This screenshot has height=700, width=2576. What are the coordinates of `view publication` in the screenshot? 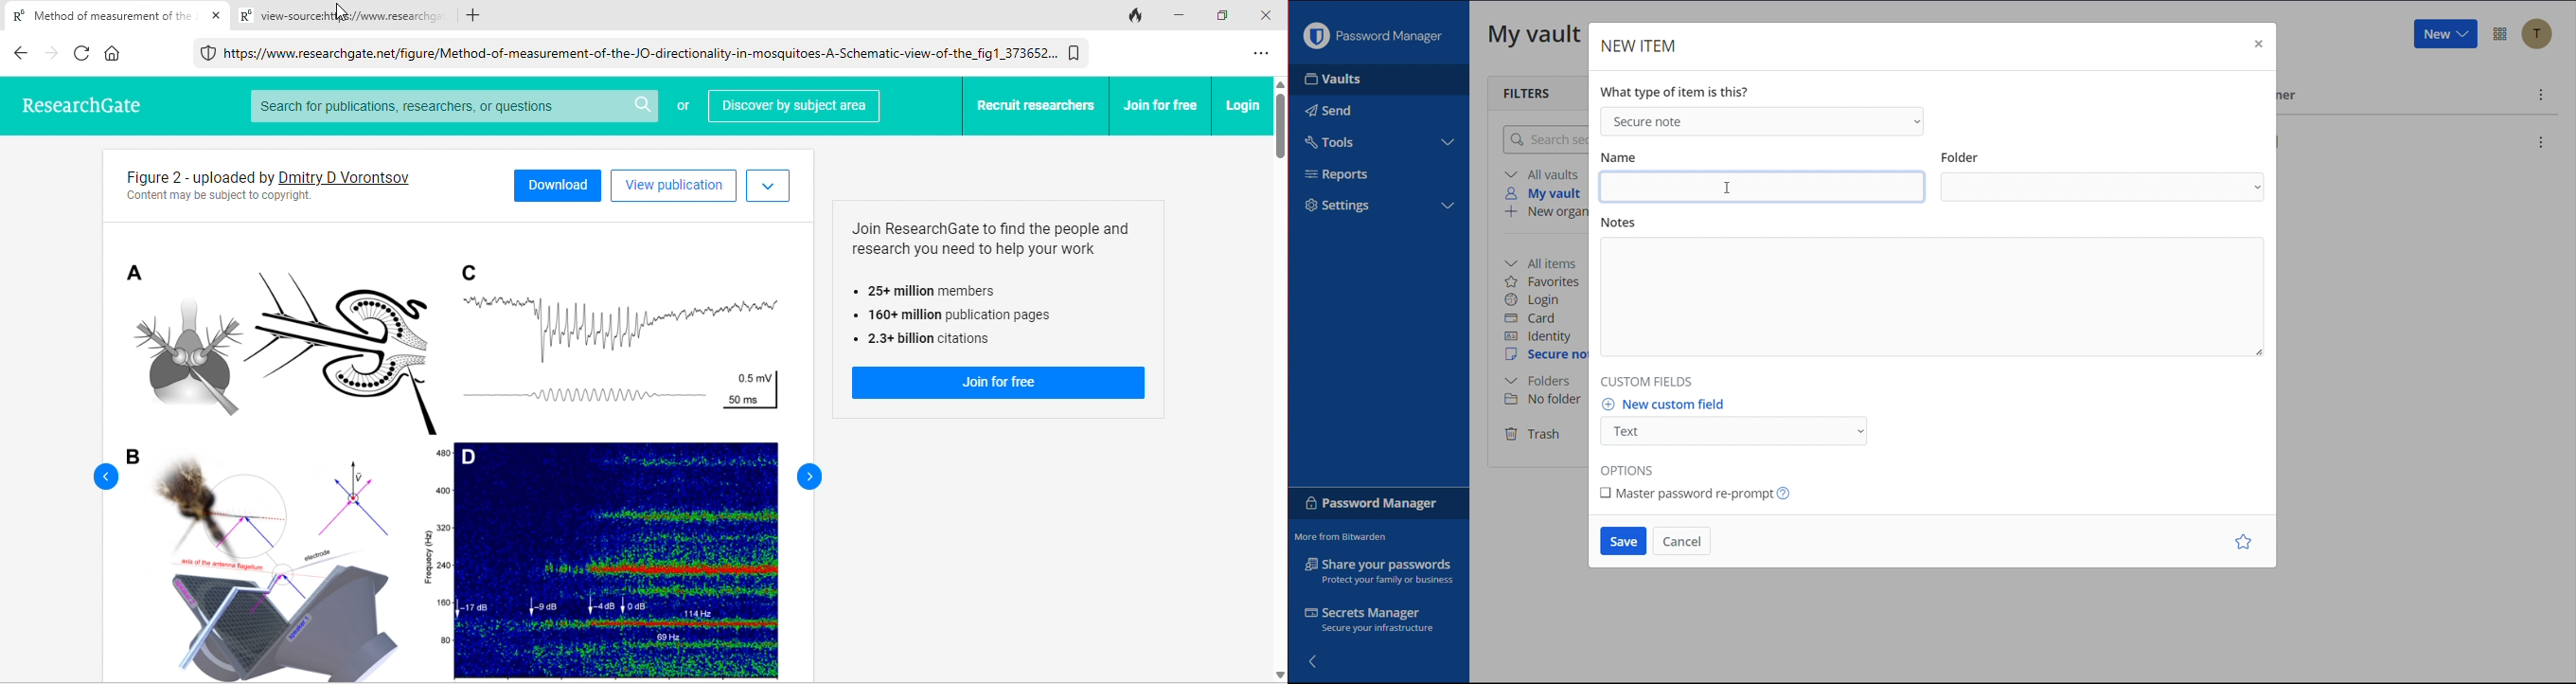 It's located at (674, 185).